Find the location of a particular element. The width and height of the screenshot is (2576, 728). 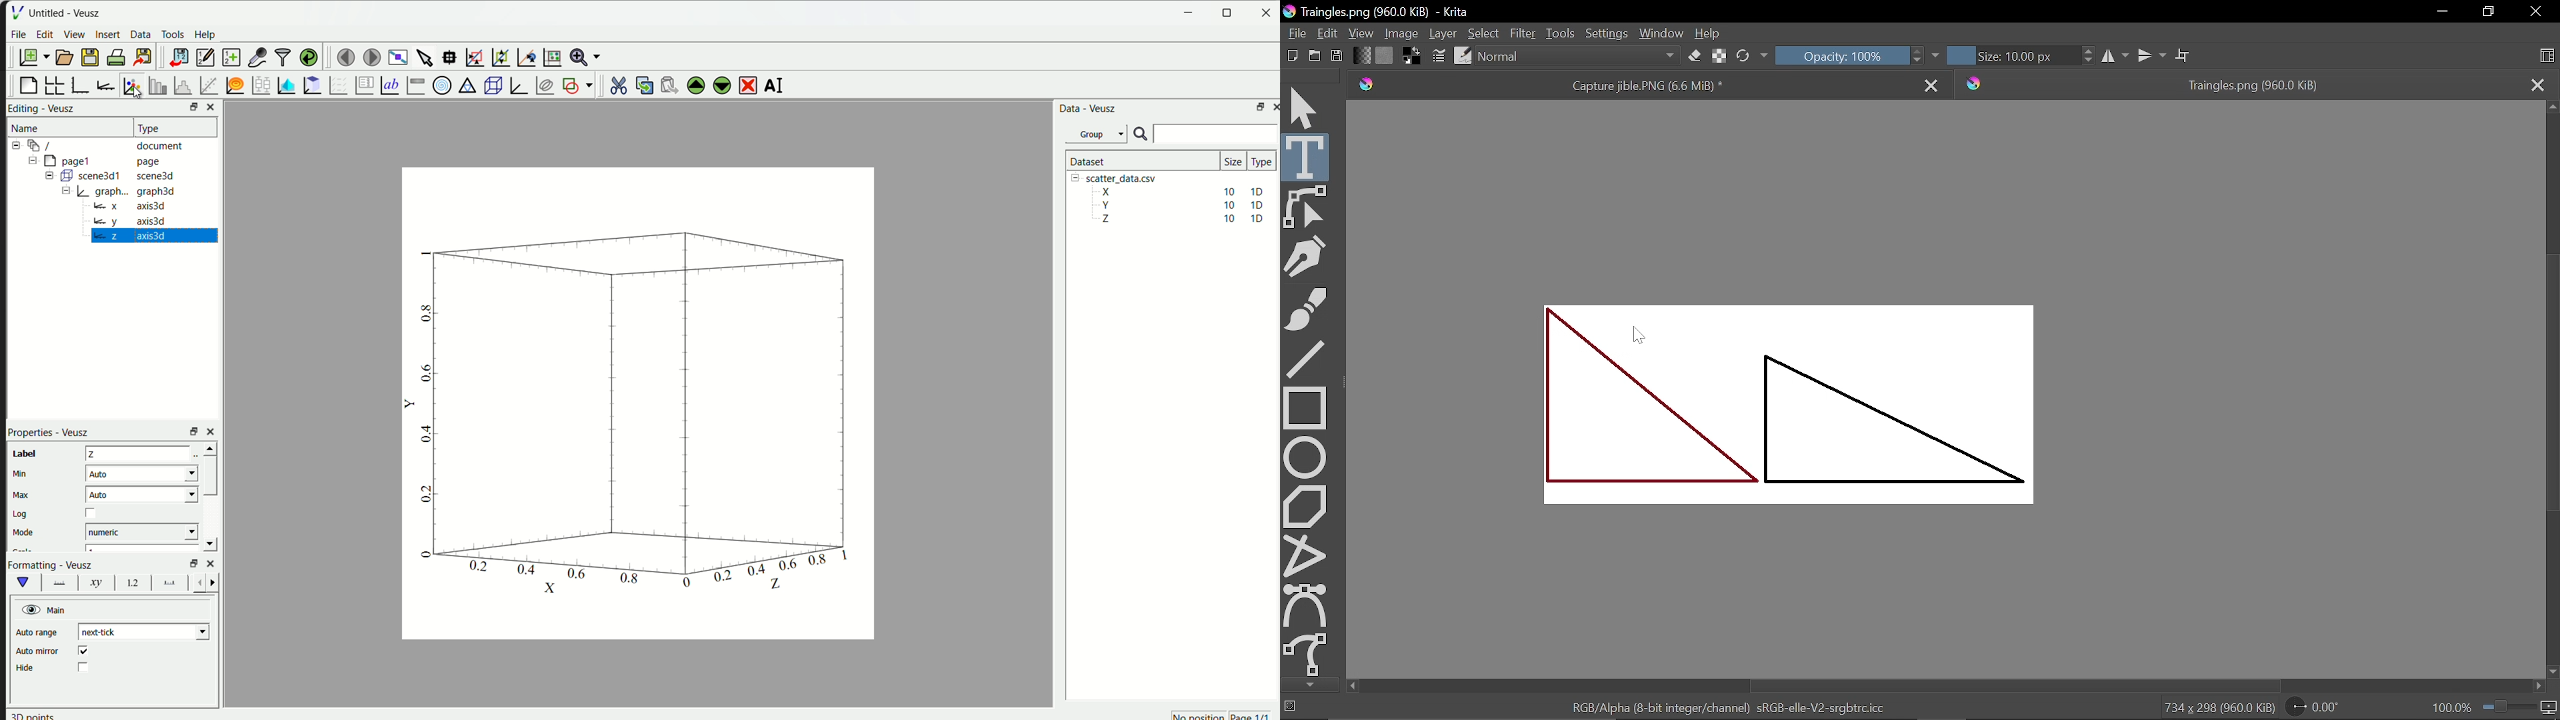

Fill pattern is located at coordinates (1384, 56).